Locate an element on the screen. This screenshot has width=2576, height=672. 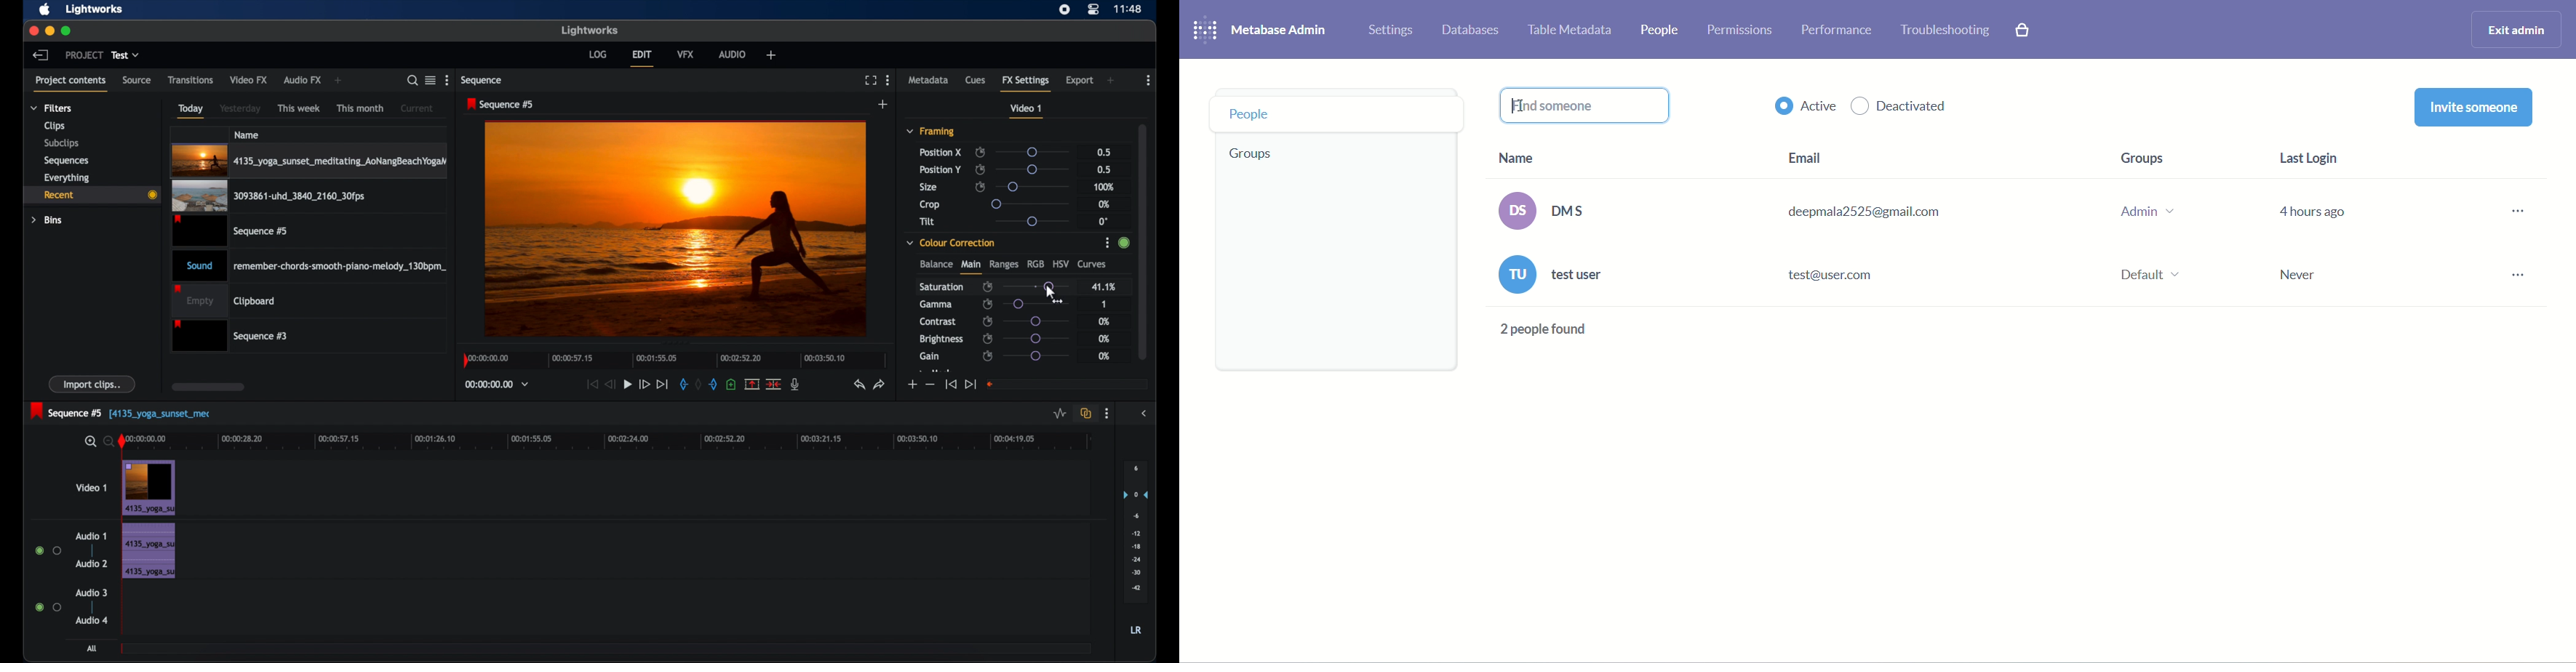
position is located at coordinates (941, 169).